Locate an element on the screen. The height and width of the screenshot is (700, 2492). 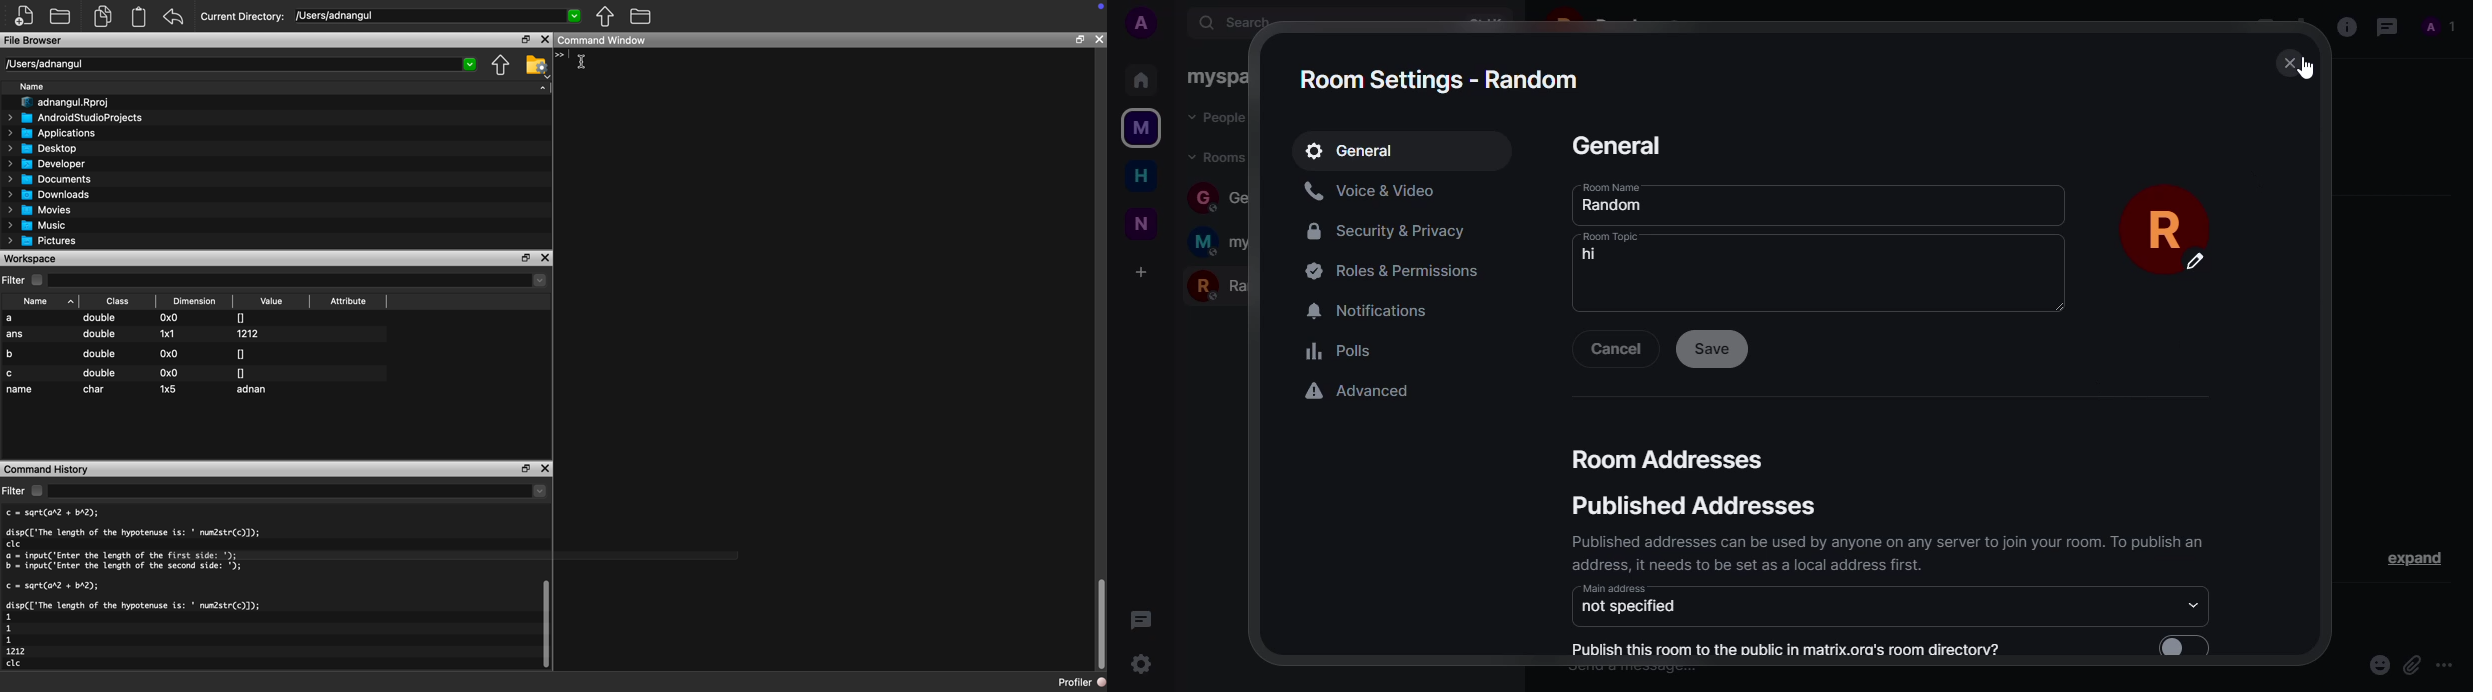
cancel is located at coordinates (1617, 348).